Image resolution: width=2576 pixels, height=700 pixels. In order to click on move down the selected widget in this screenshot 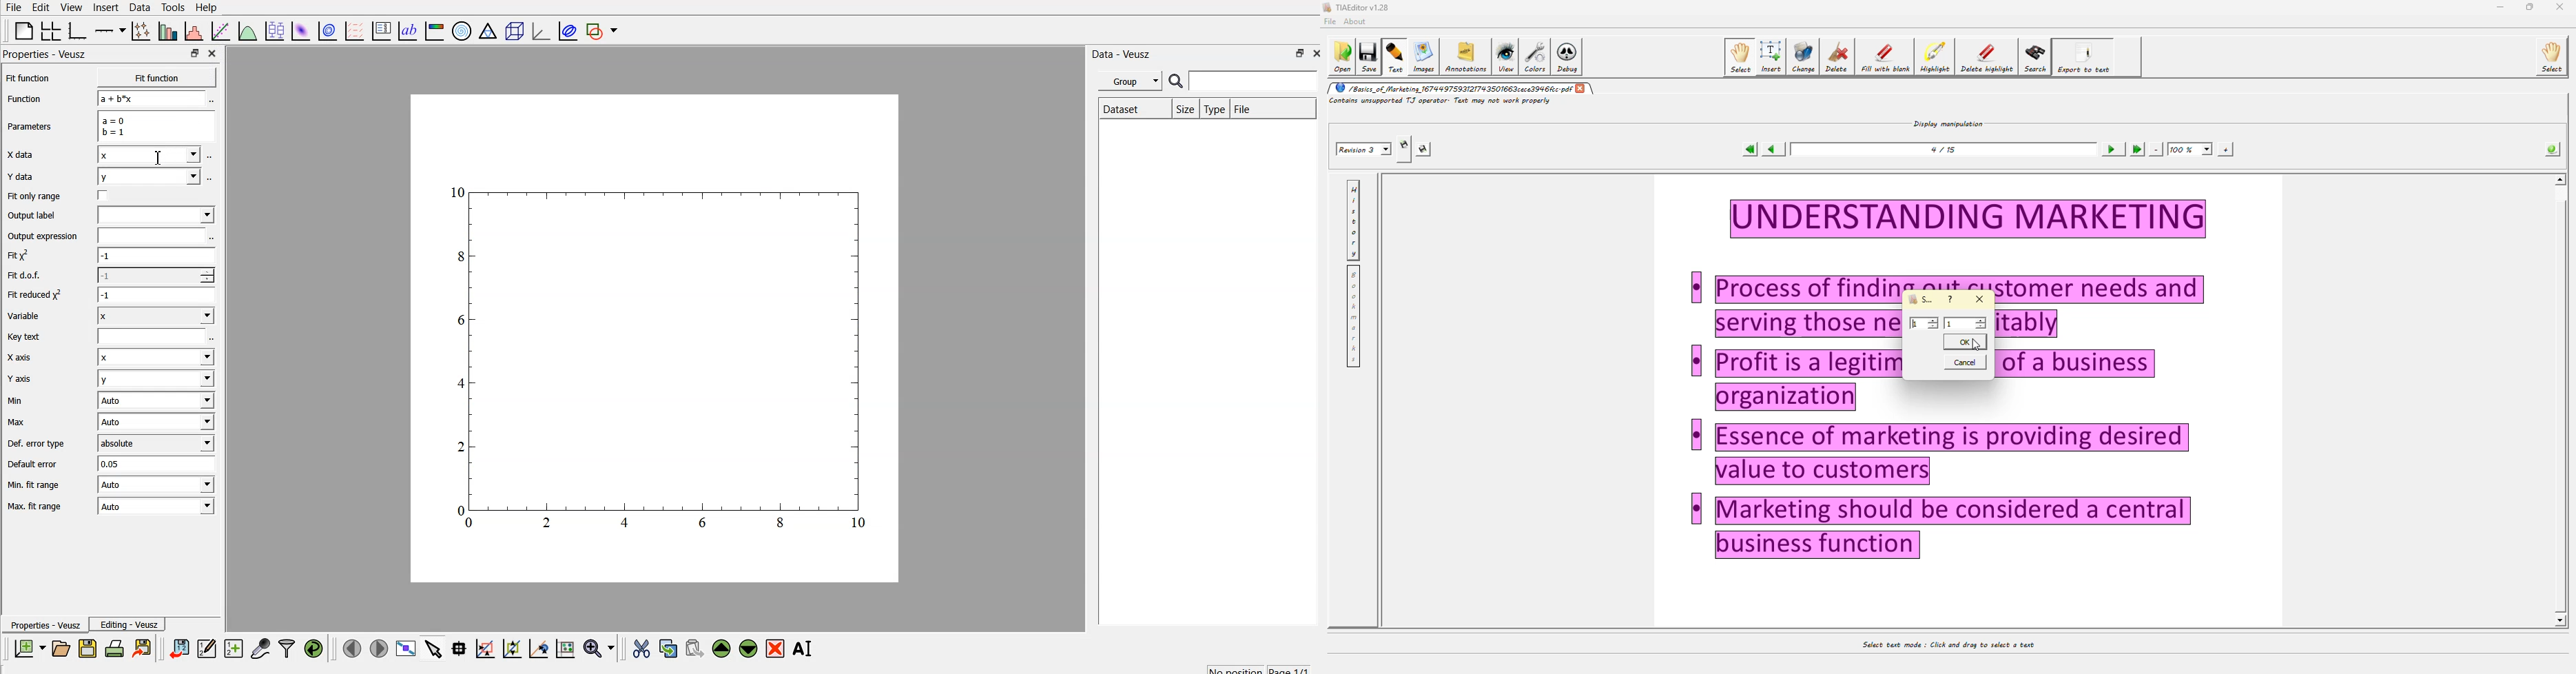, I will do `click(748, 649)`.